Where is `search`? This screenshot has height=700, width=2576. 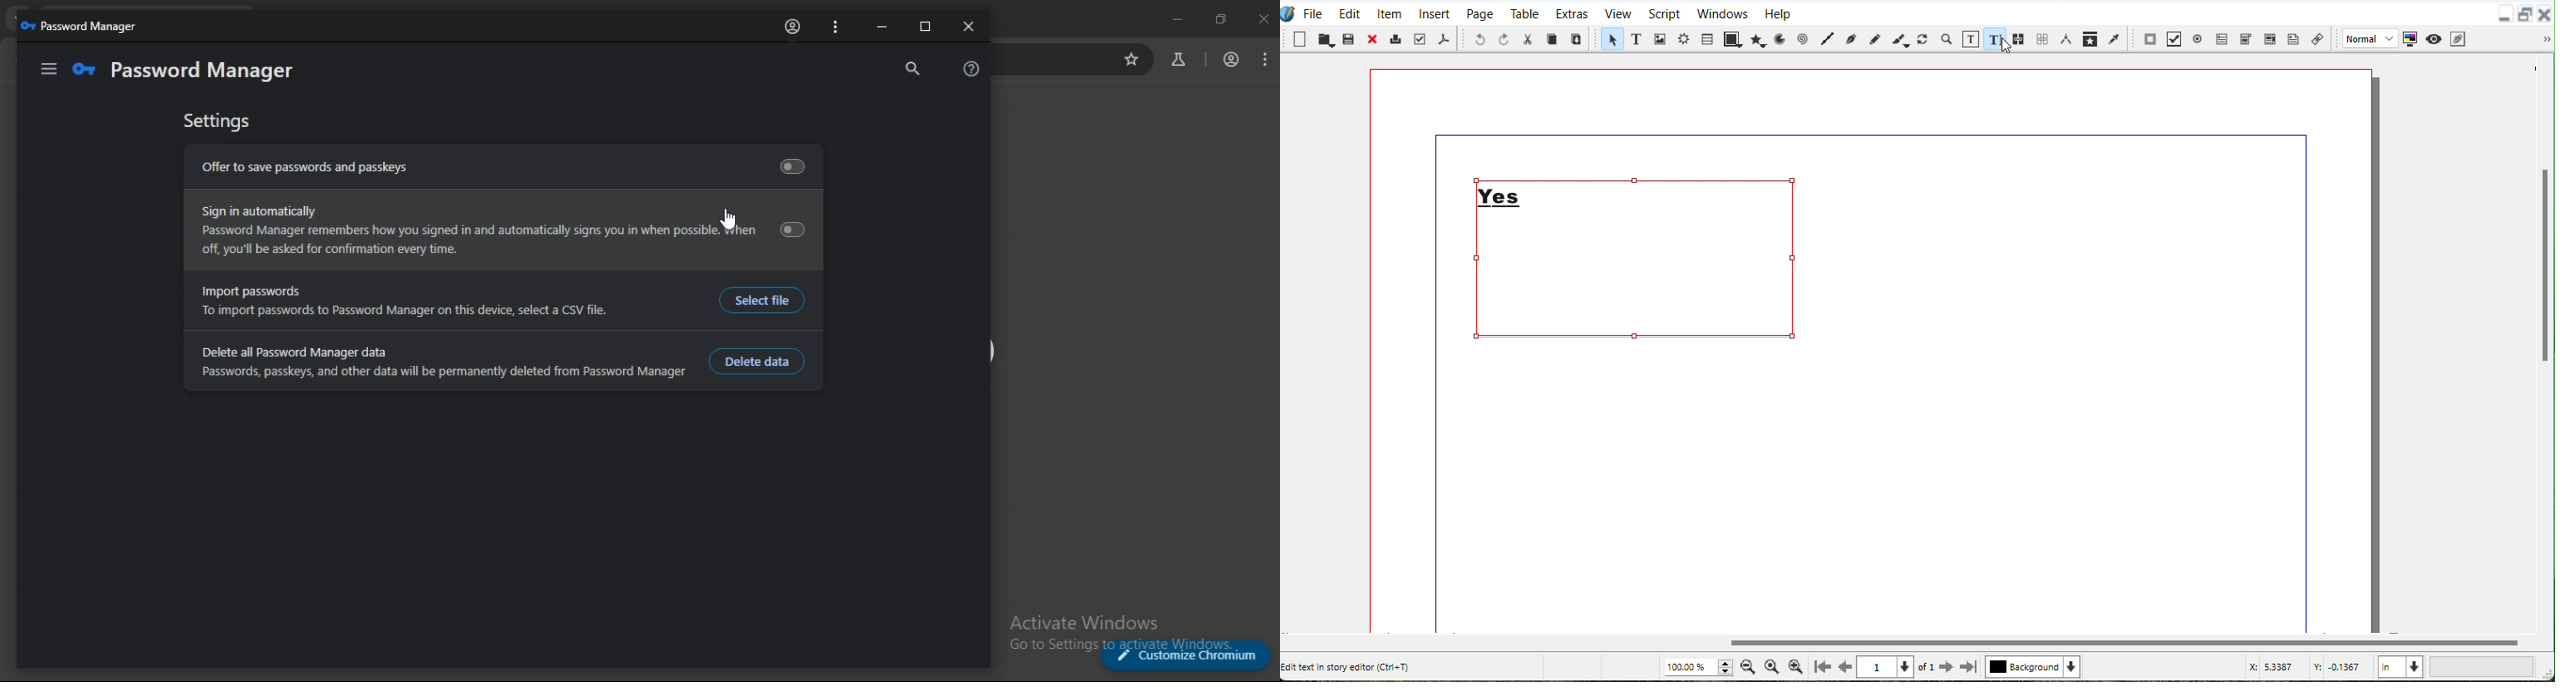
search is located at coordinates (908, 69).